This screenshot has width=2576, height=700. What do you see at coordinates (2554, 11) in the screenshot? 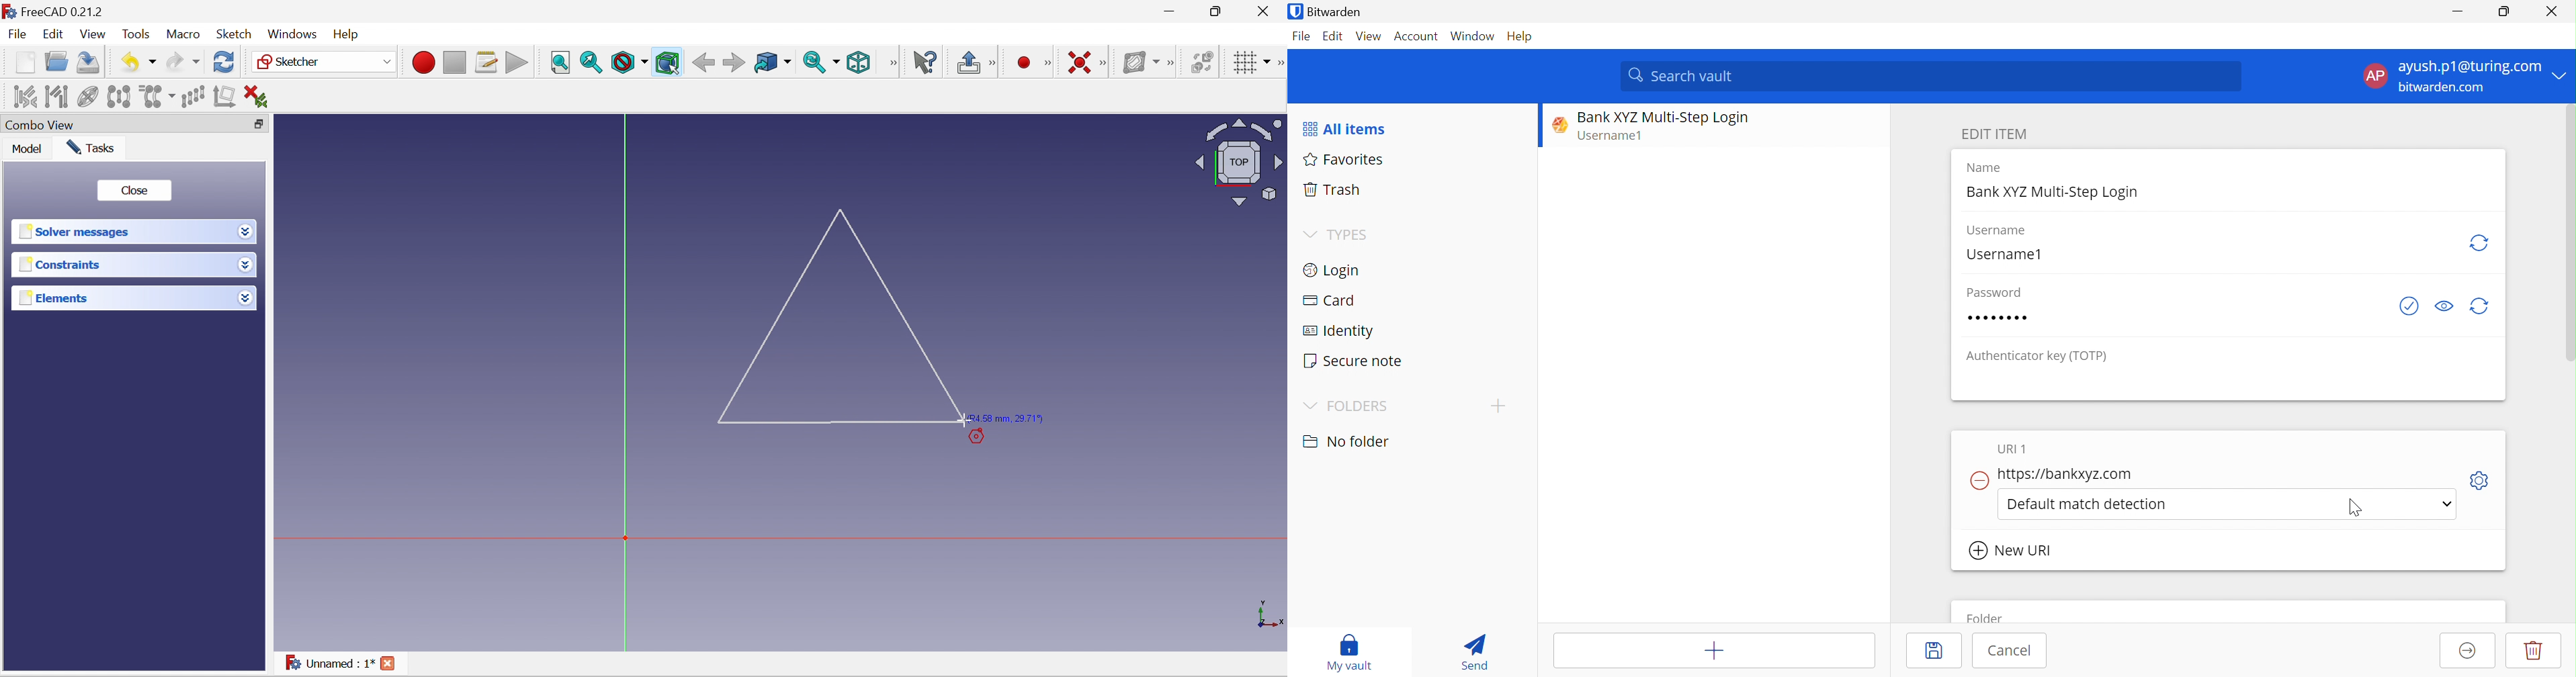
I see `Close` at bounding box center [2554, 11].